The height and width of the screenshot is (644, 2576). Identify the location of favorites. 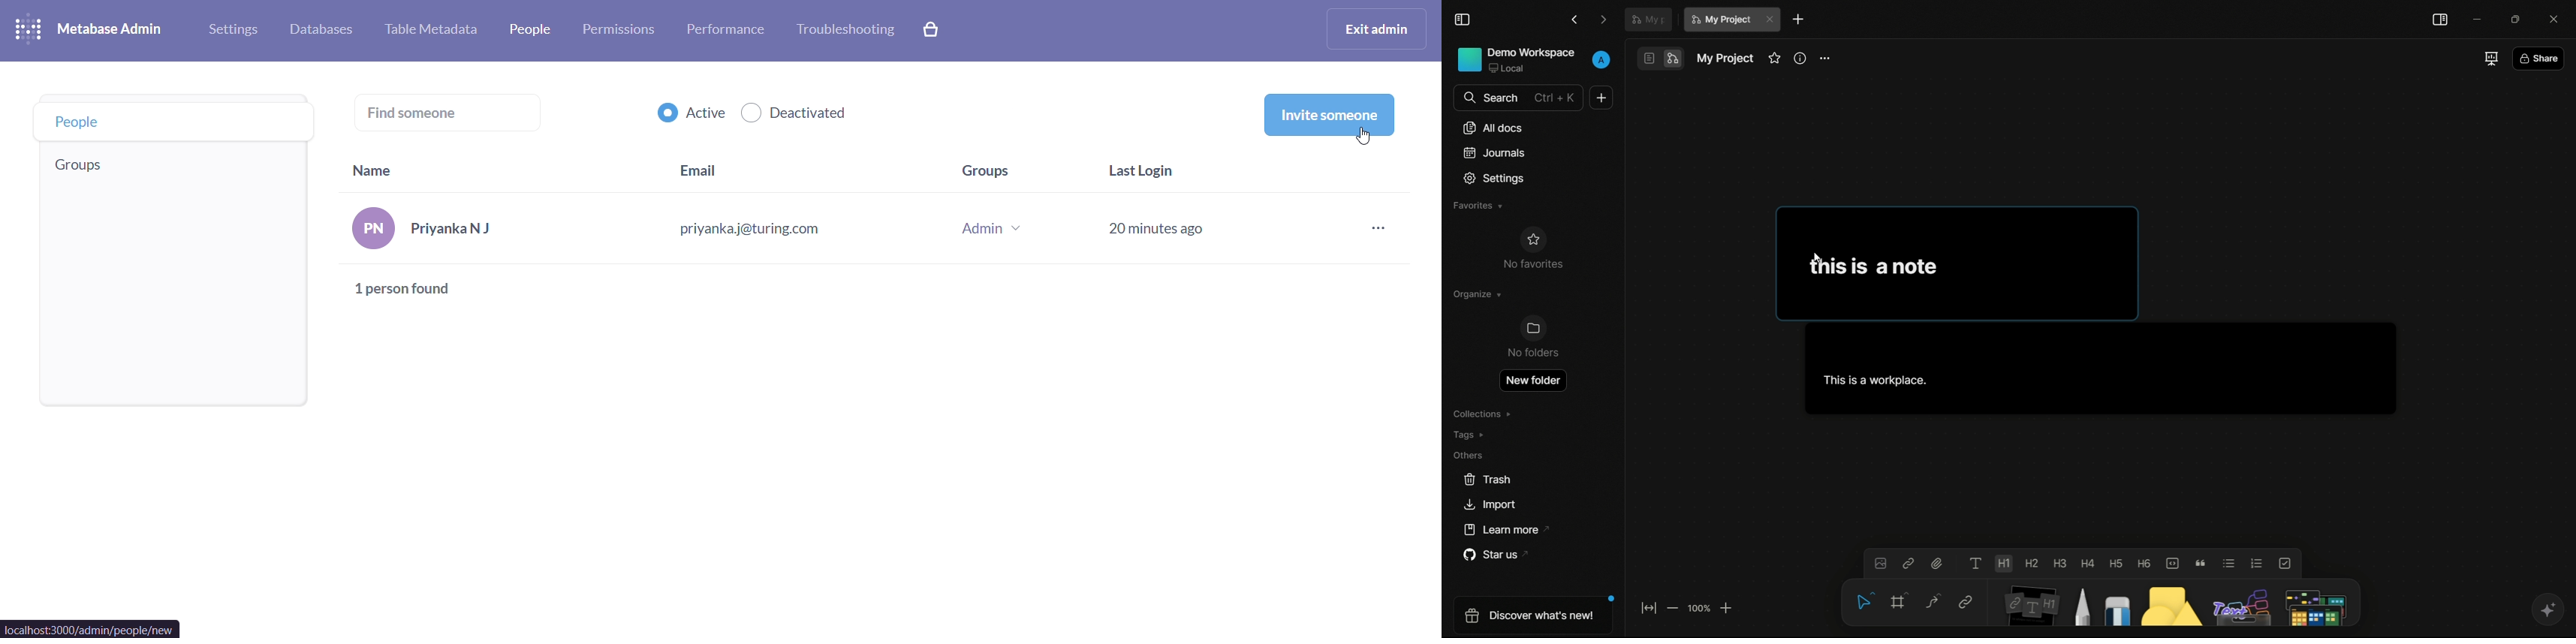
(1774, 58).